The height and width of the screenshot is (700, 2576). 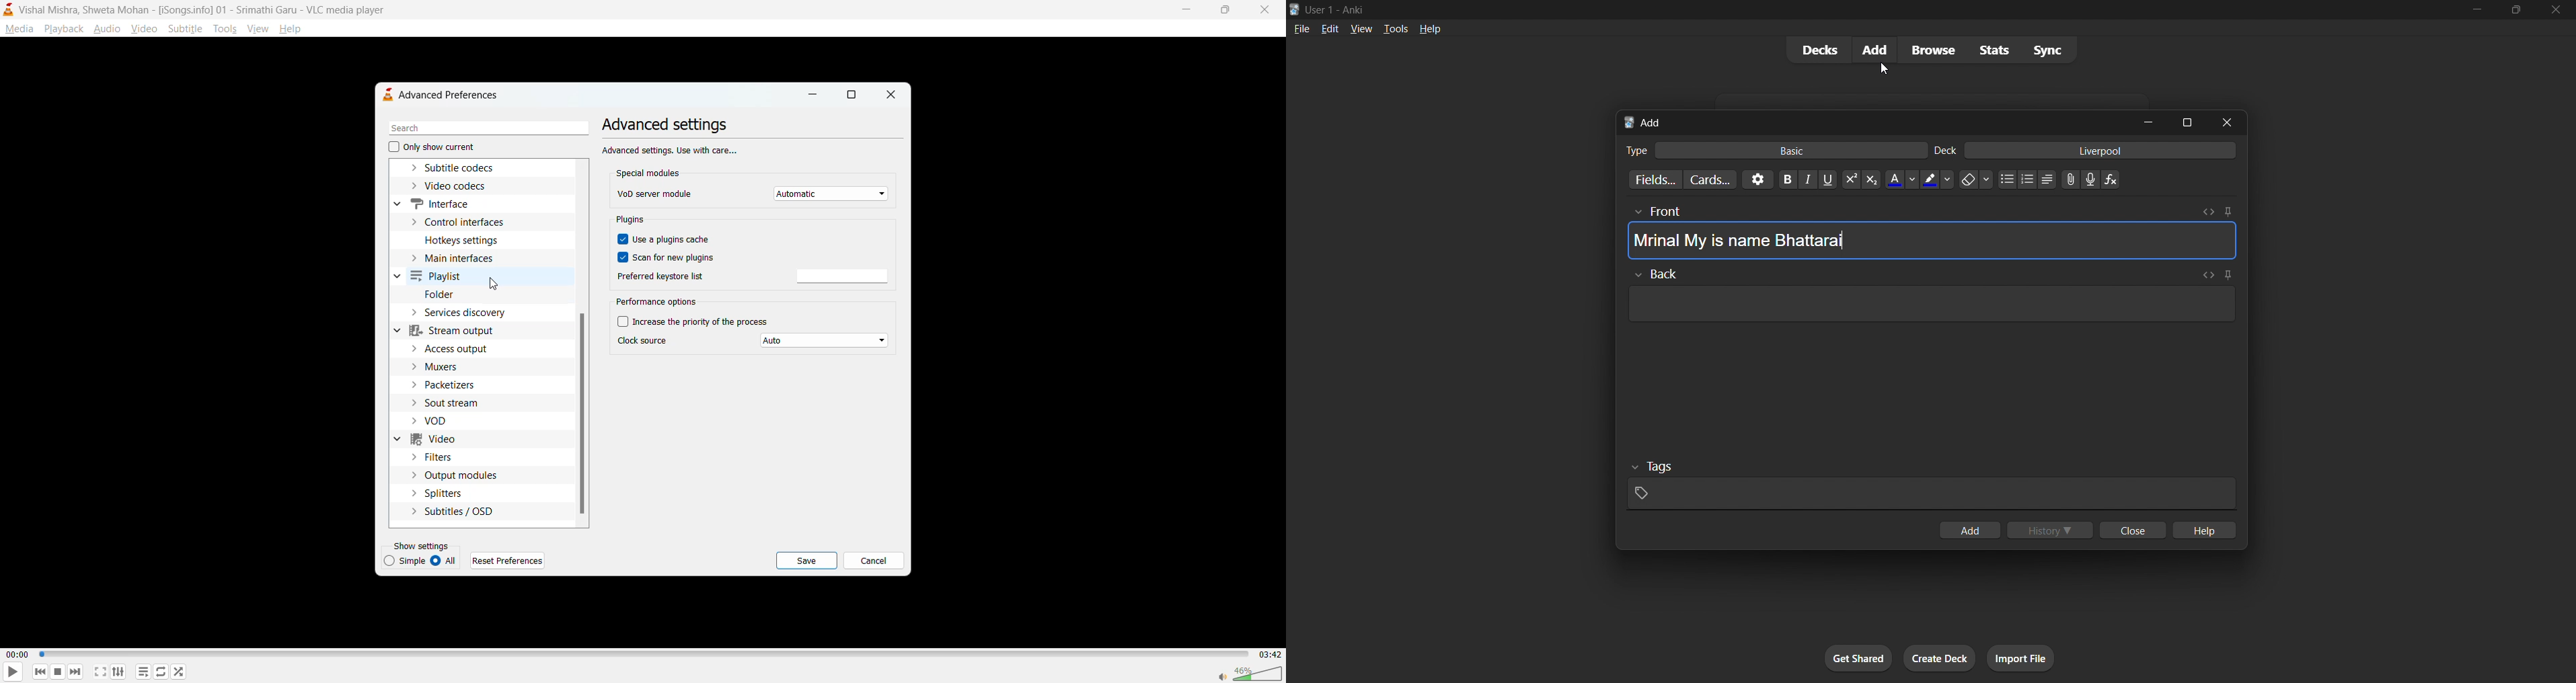 I want to click on audio, so click(x=107, y=28).